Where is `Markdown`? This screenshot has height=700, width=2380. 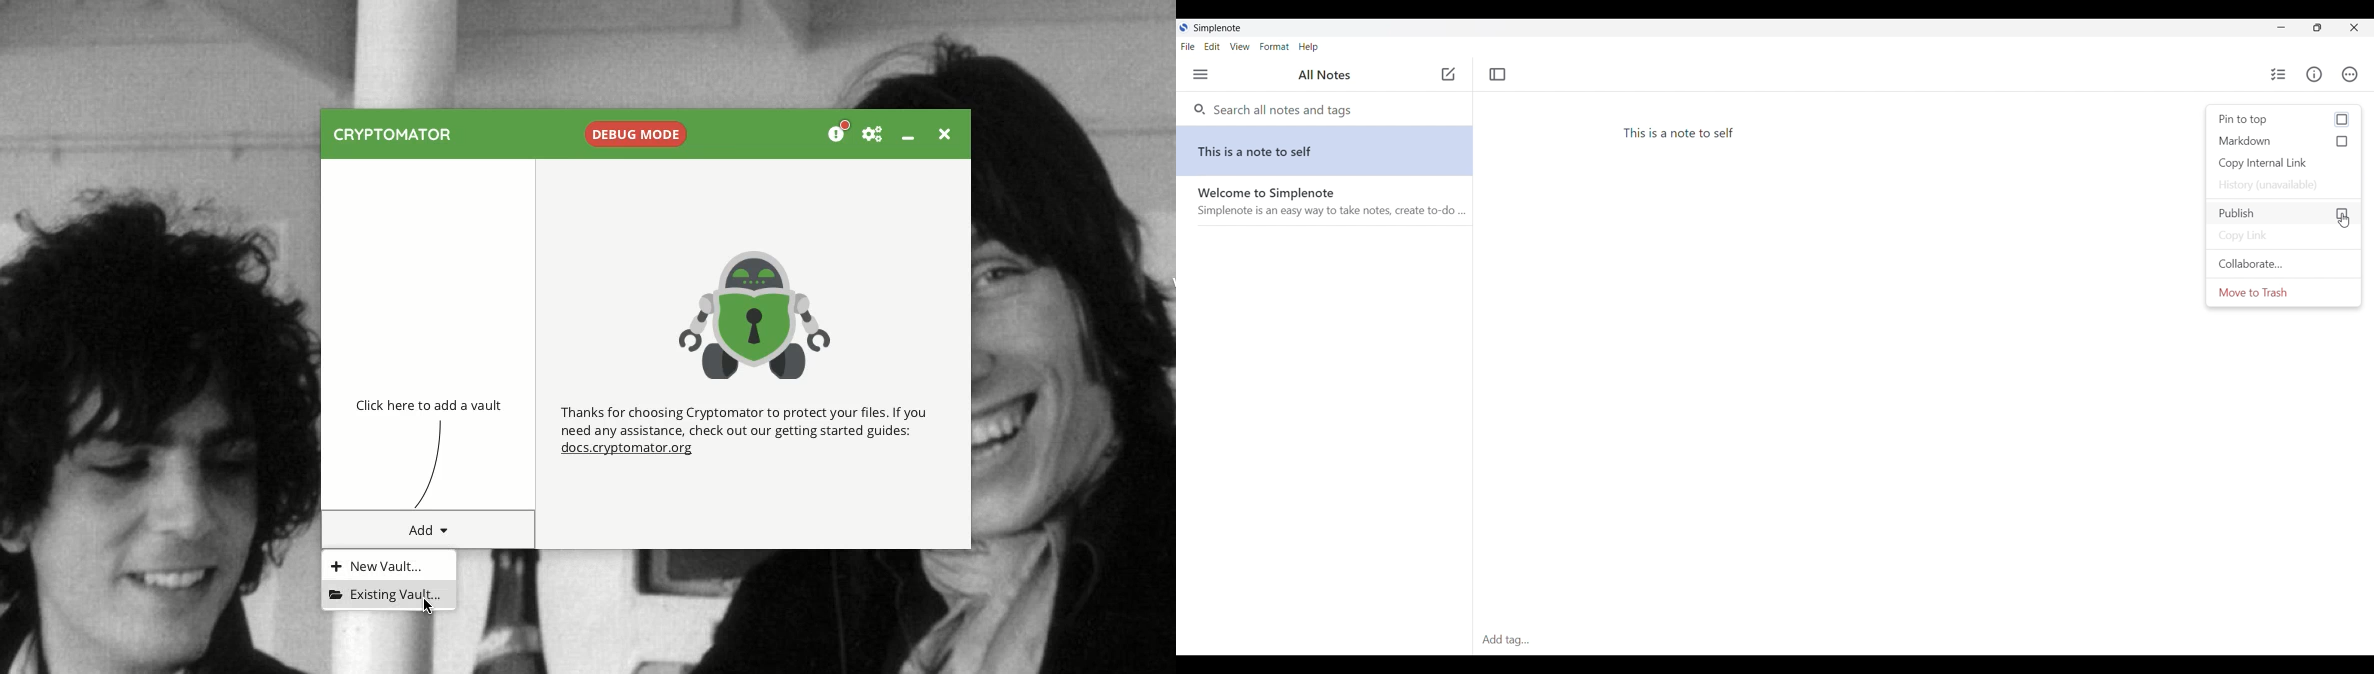 Markdown is located at coordinates (2284, 141).